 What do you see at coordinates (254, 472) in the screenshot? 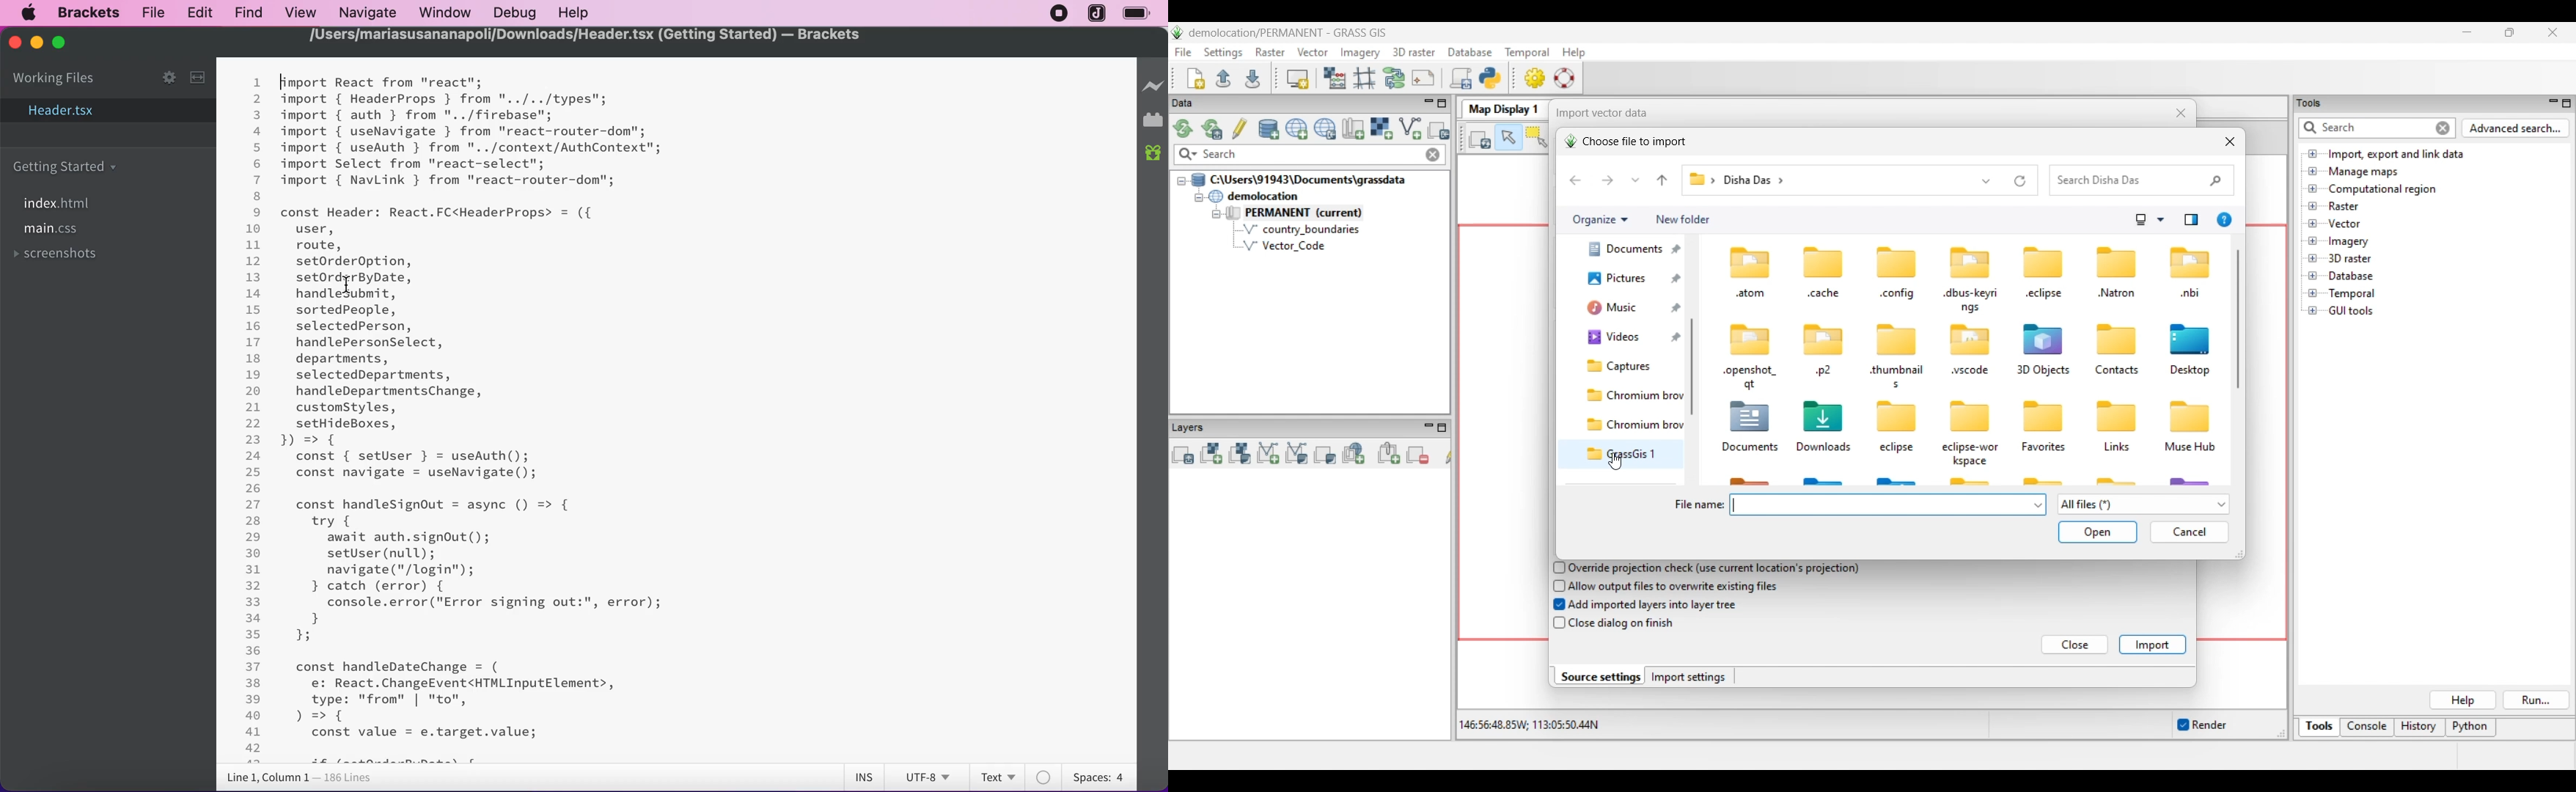
I see `25` at bounding box center [254, 472].